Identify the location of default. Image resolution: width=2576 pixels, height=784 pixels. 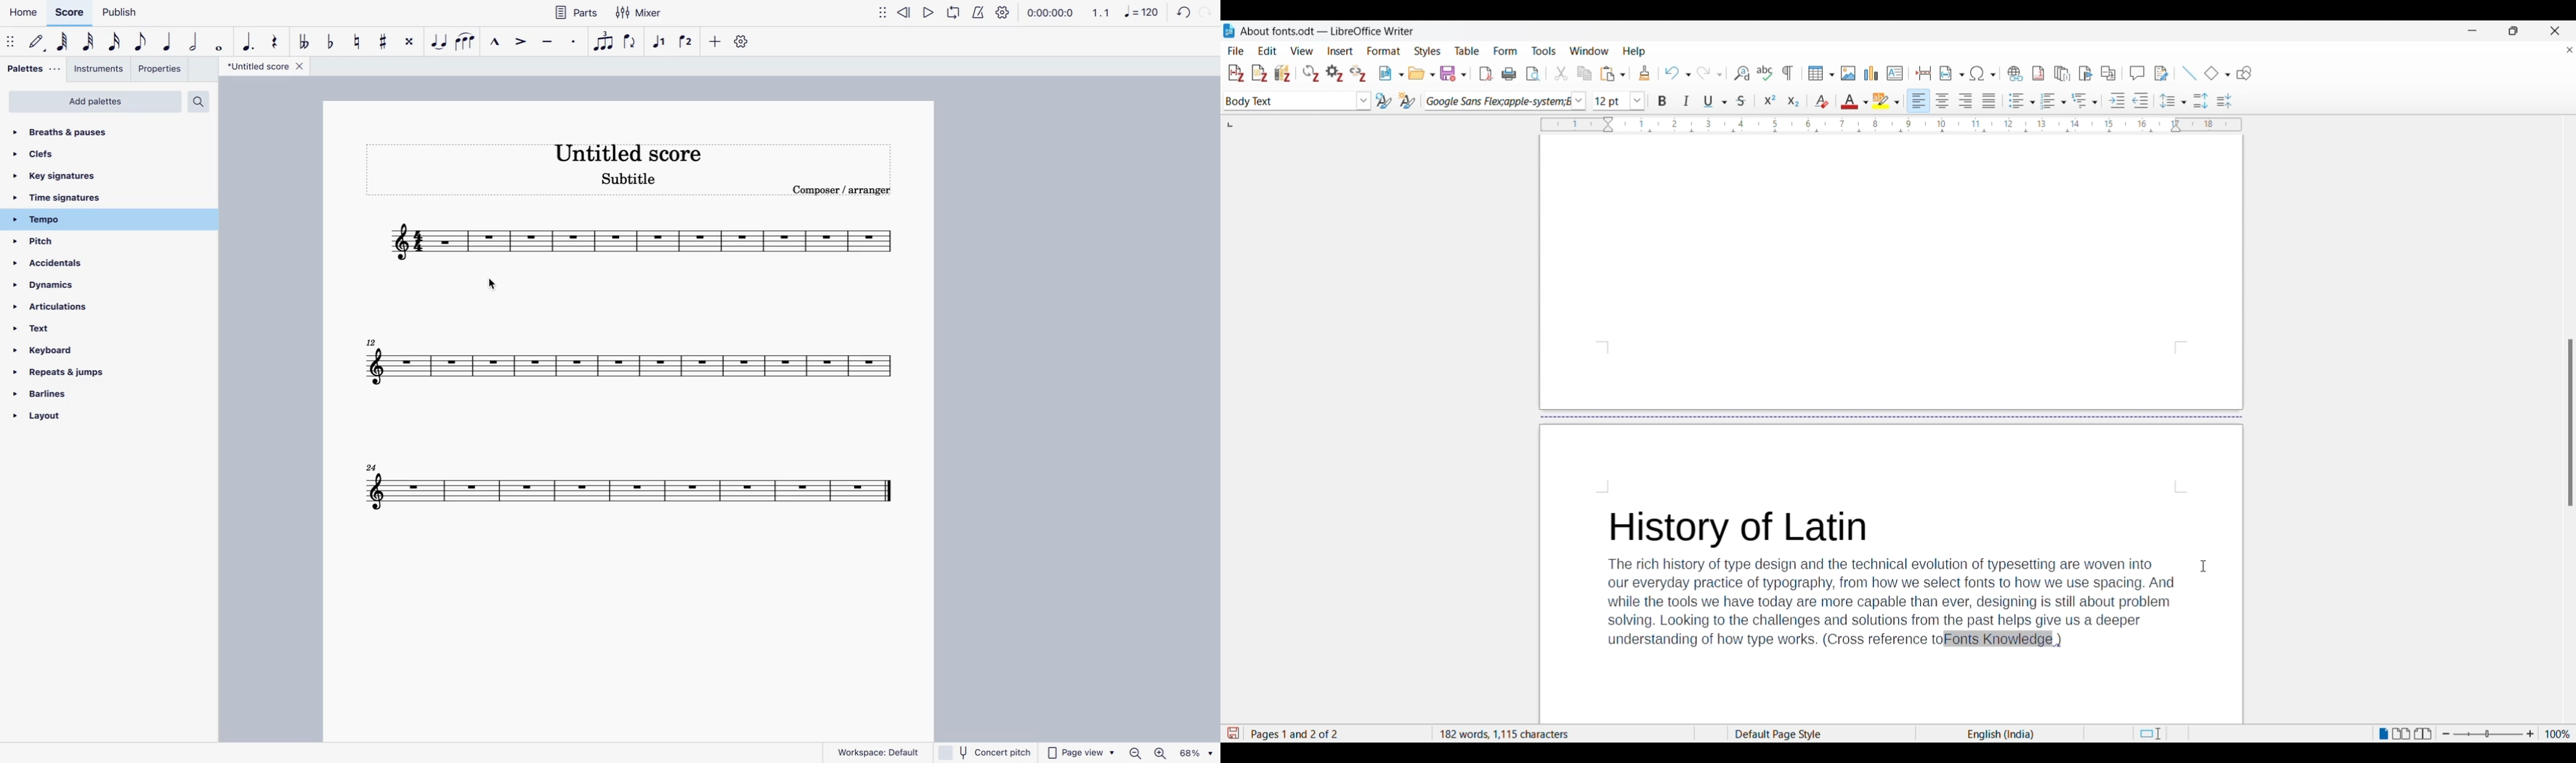
(38, 42).